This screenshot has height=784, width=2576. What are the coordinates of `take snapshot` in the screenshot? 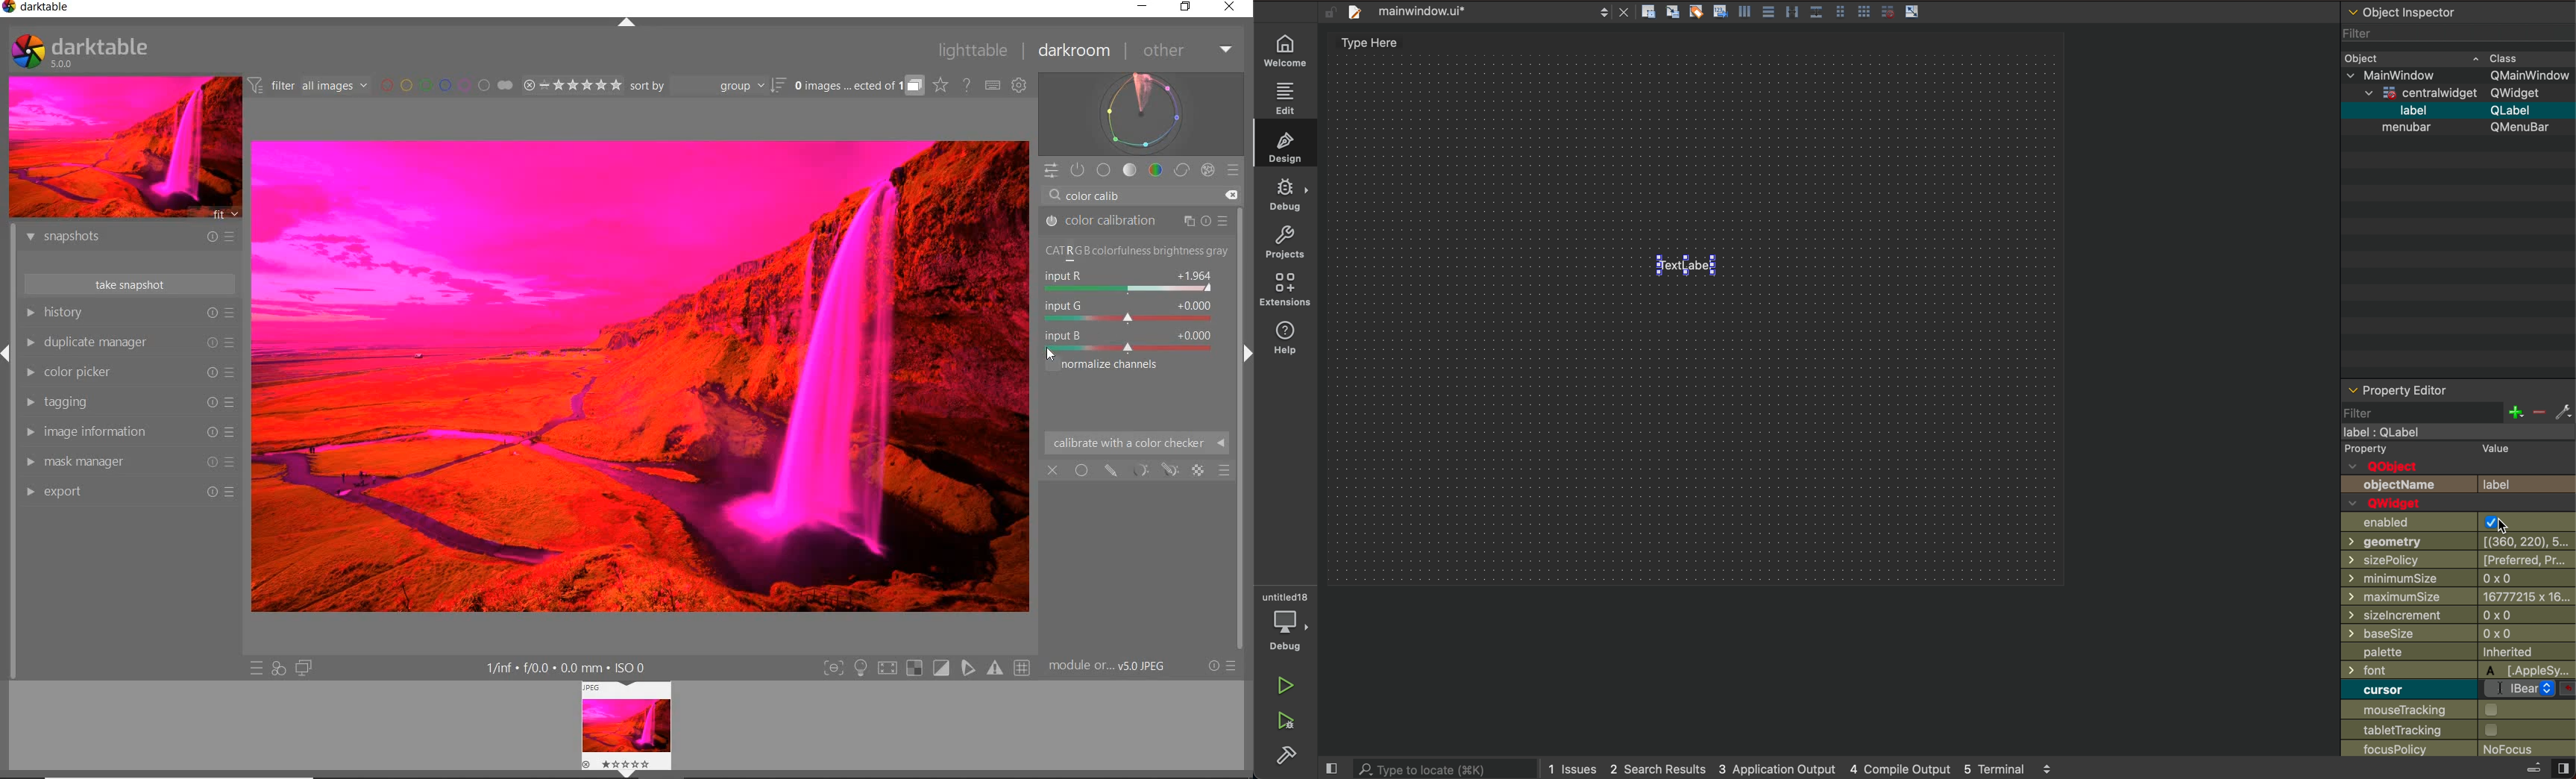 It's located at (129, 283).